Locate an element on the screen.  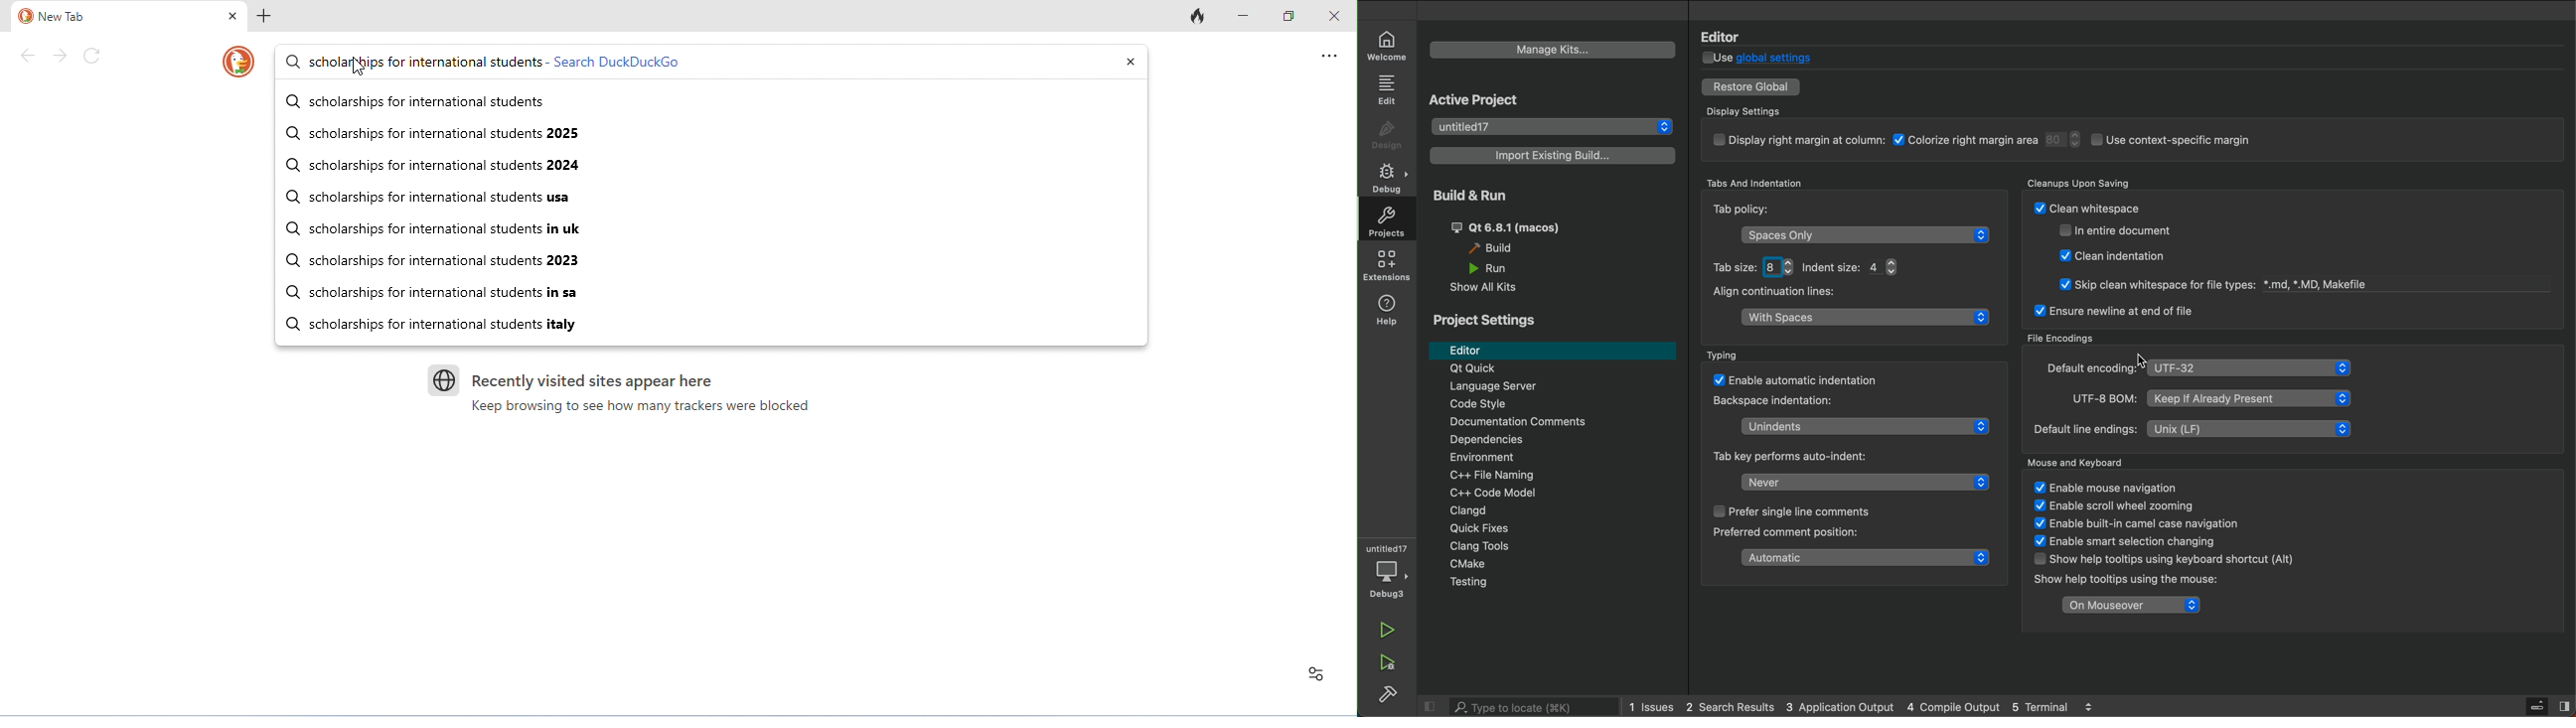
TT ogee StS:
¥ Enable smart selection changing is located at coordinates (2152, 541).